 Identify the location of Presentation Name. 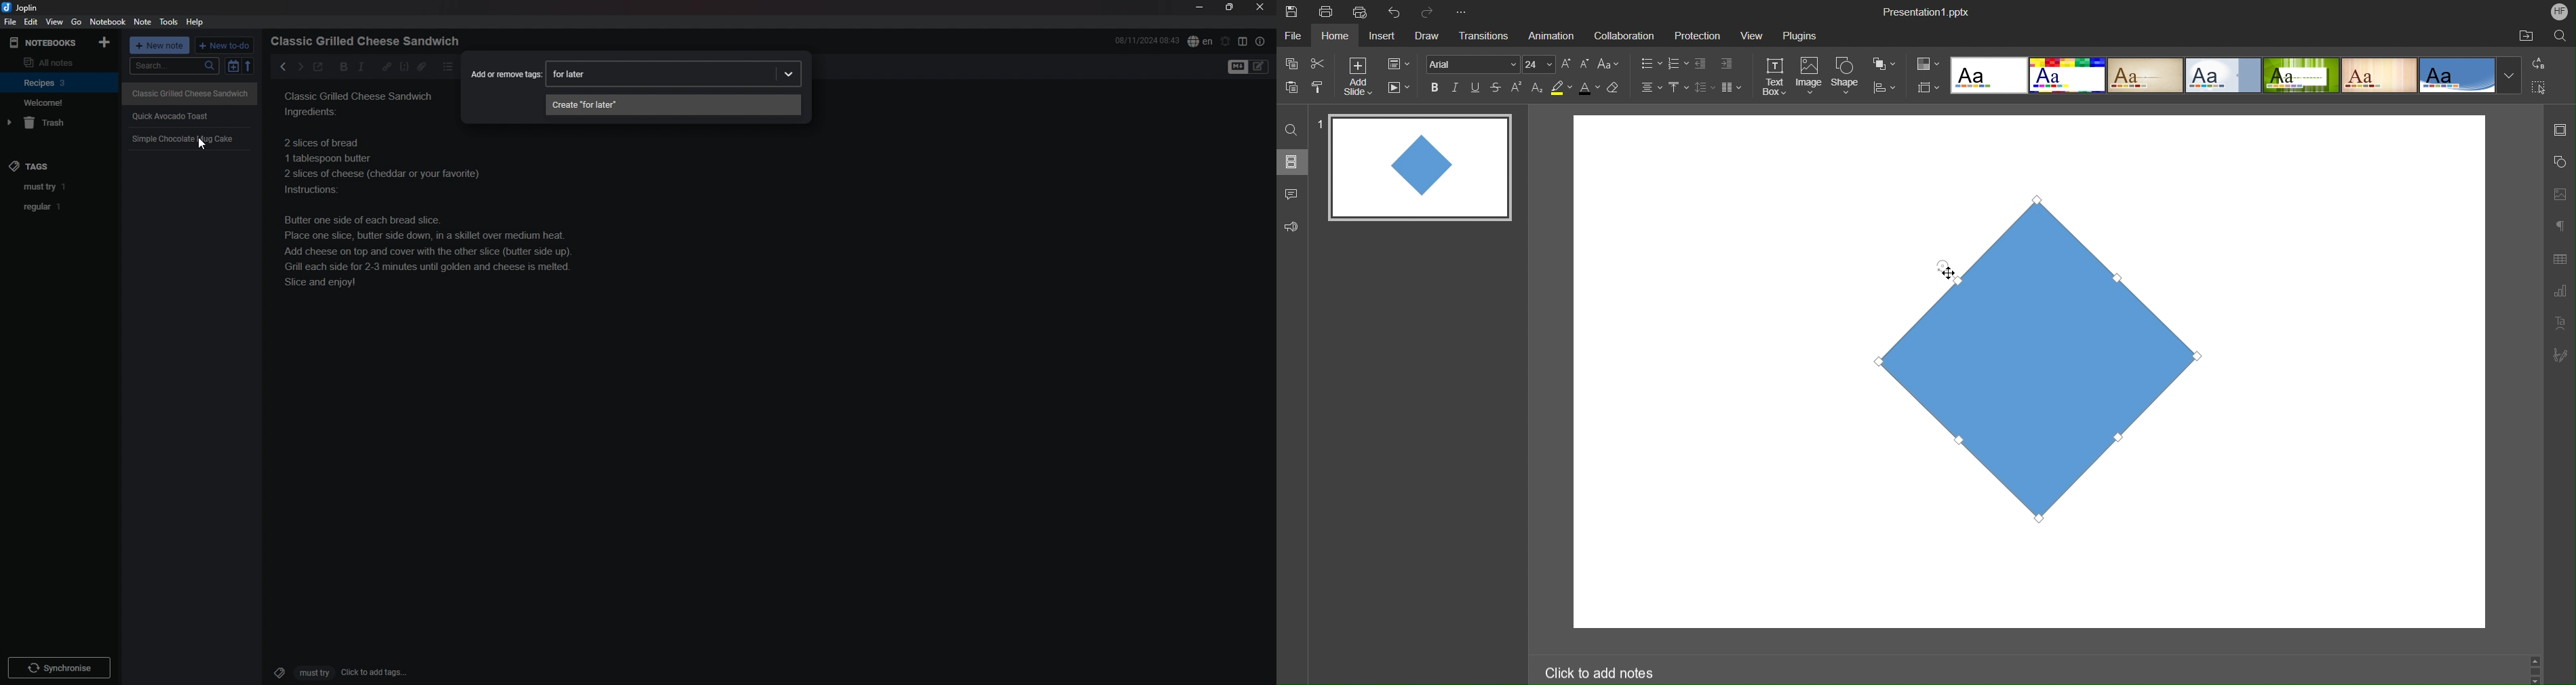
(1928, 12).